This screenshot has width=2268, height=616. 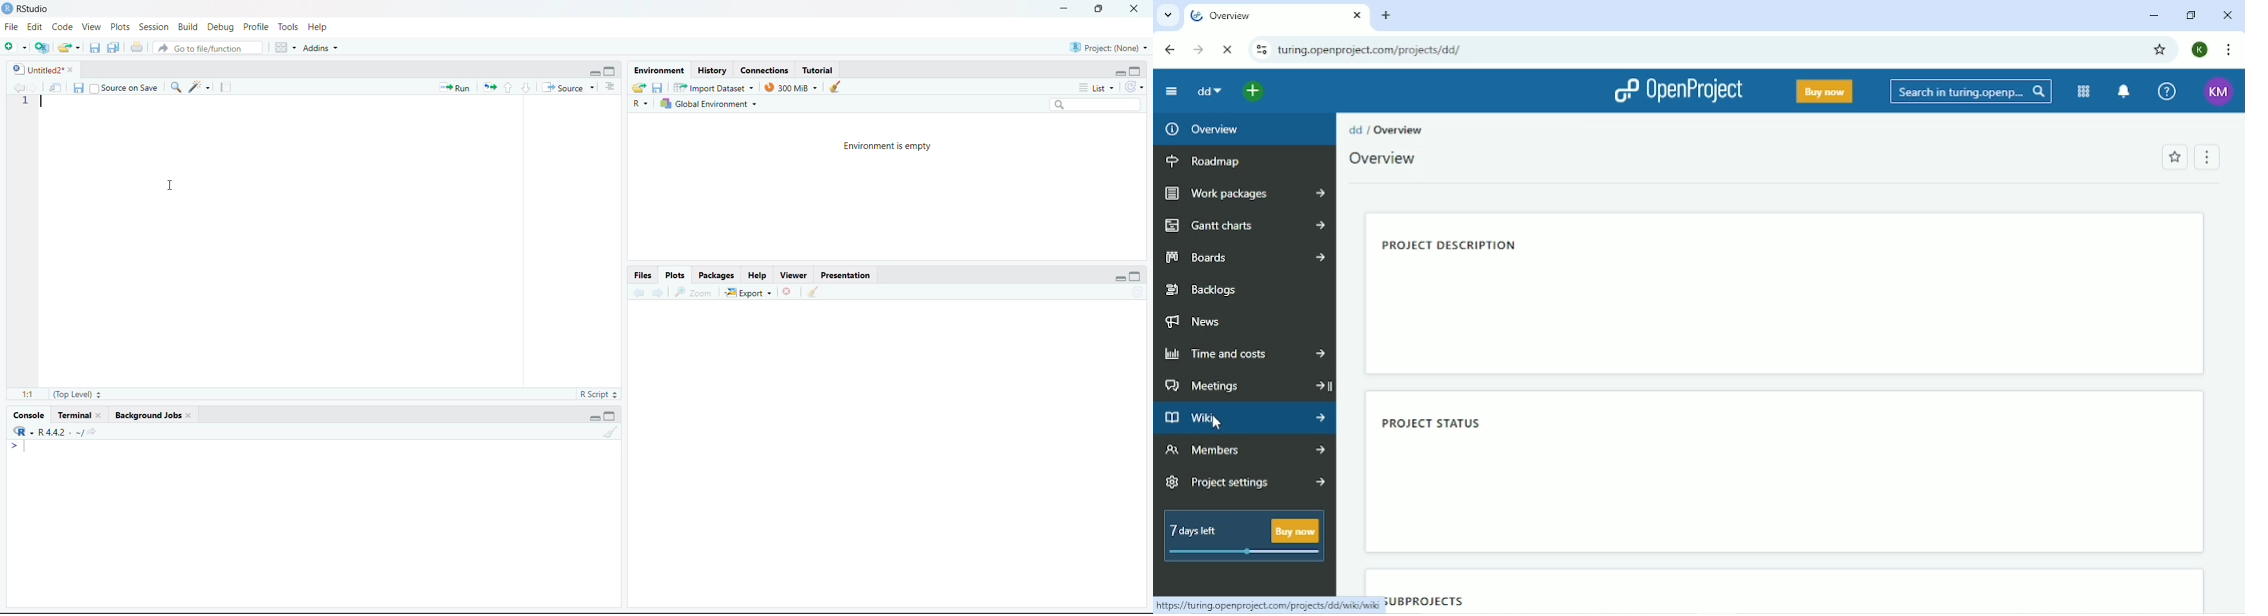 What do you see at coordinates (285, 47) in the screenshot?
I see `workspace pane` at bounding box center [285, 47].